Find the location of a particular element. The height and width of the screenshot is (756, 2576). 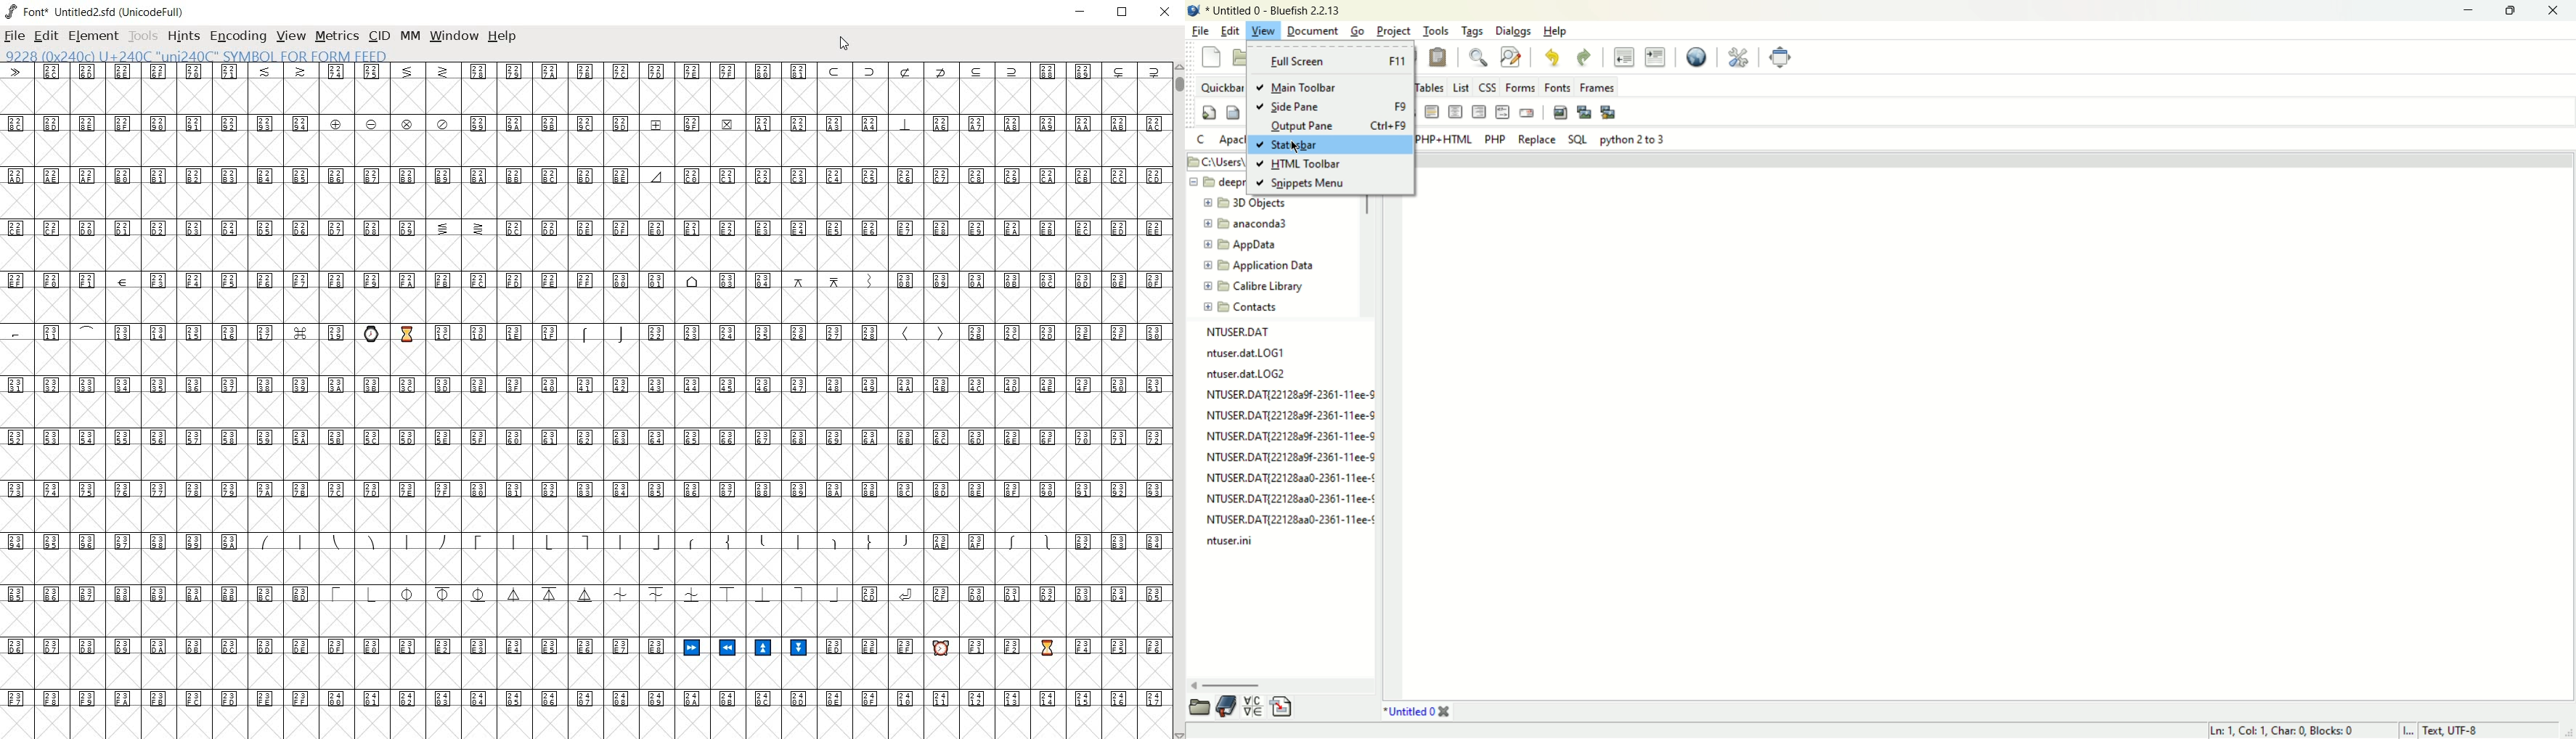

Forms is located at coordinates (1518, 88).